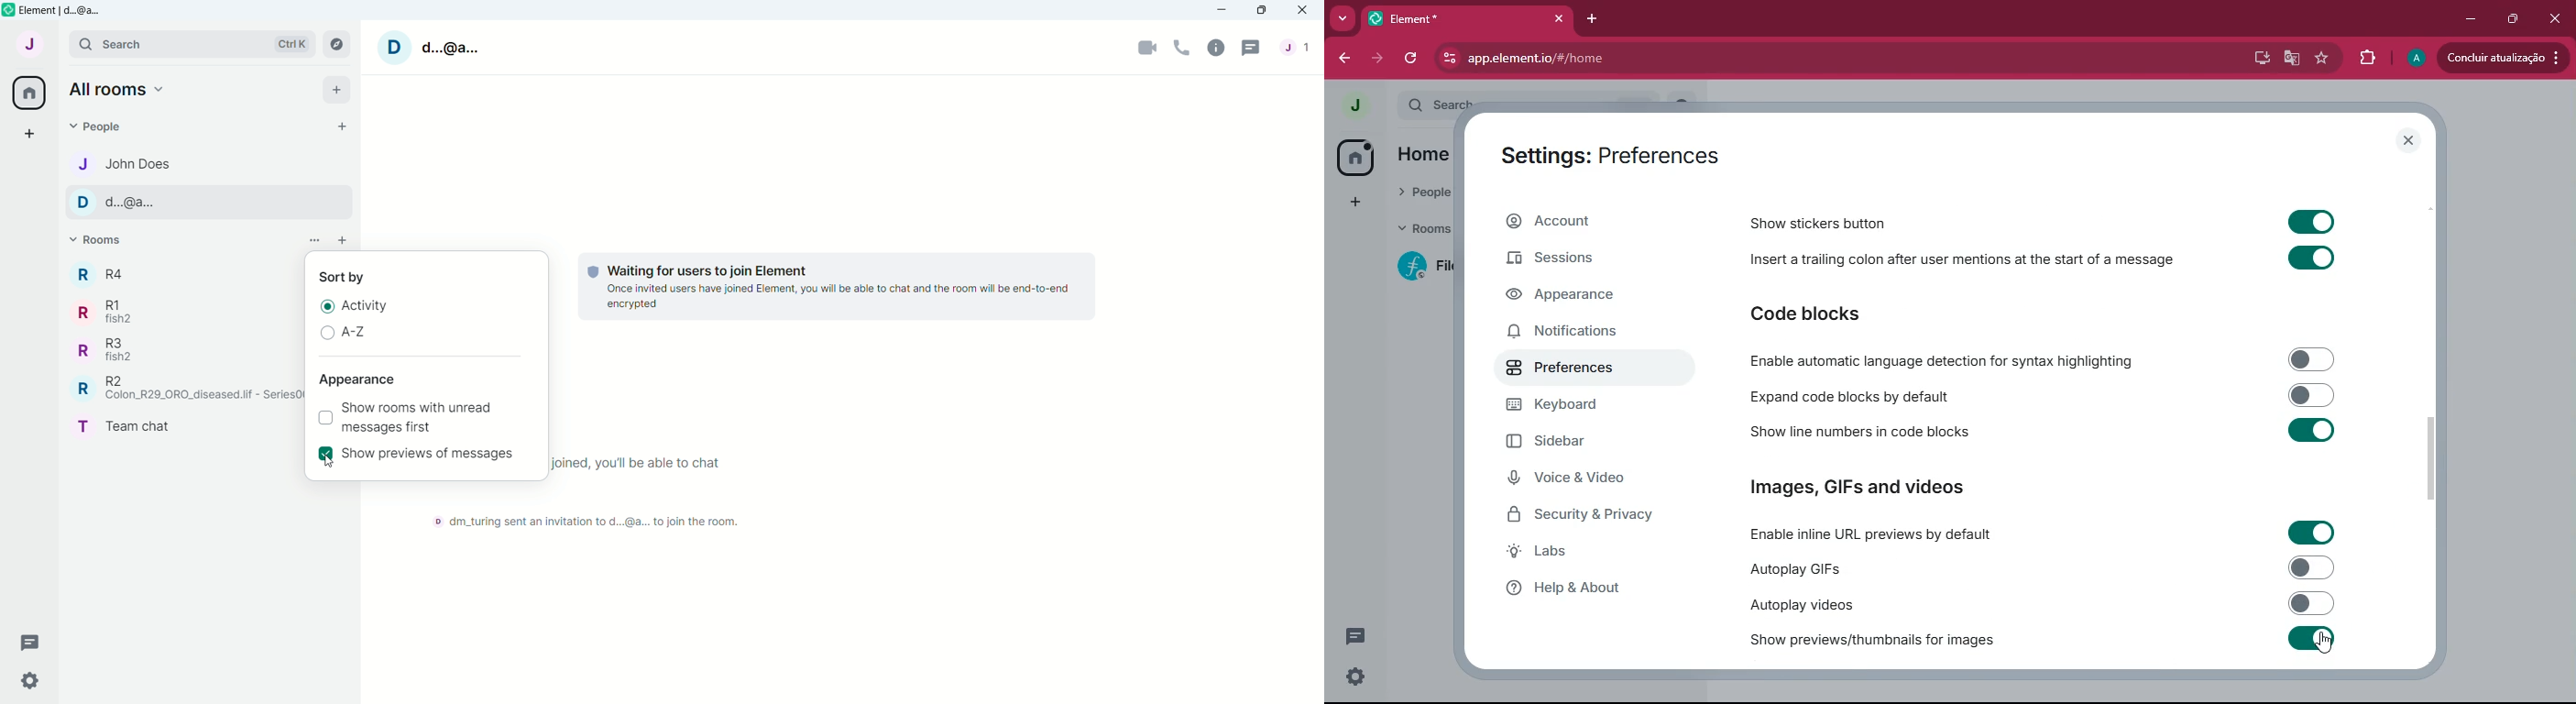  What do you see at coordinates (2310, 359) in the screenshot?
I see `Toggle off` at bounding box center [2310, 359].